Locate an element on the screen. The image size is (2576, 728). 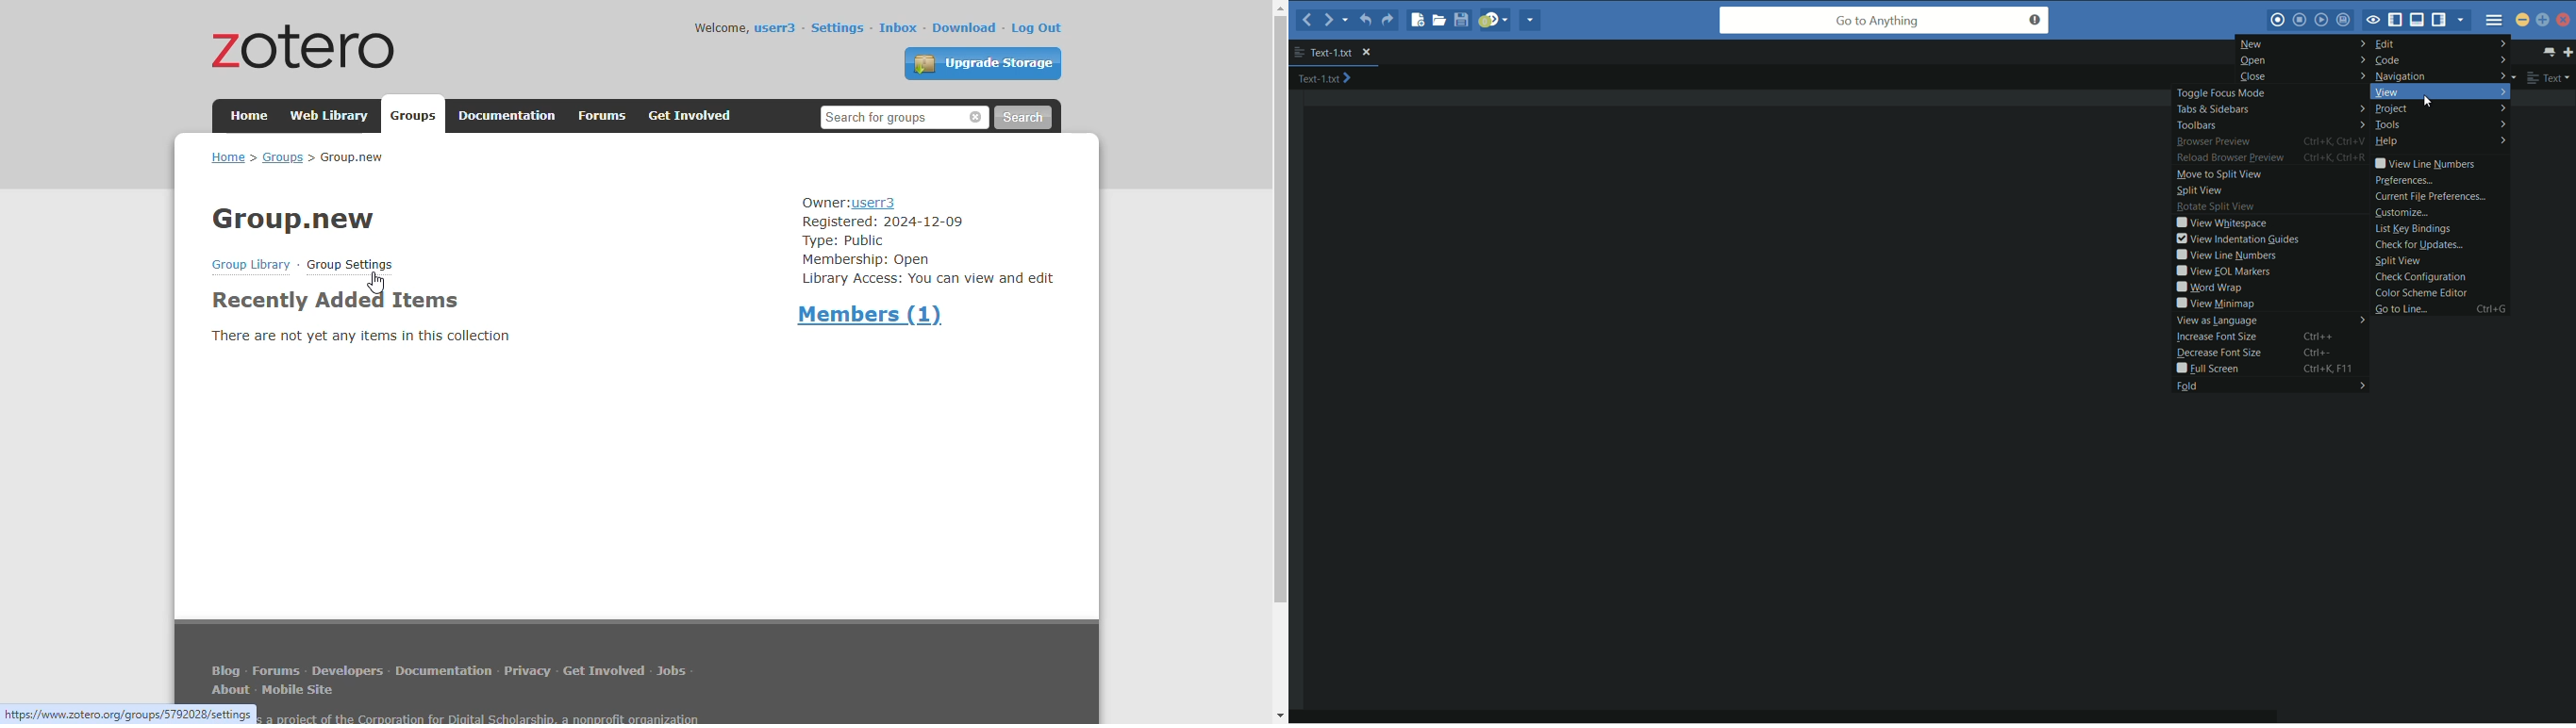
browse preview is located at coordinates (2213, 142).